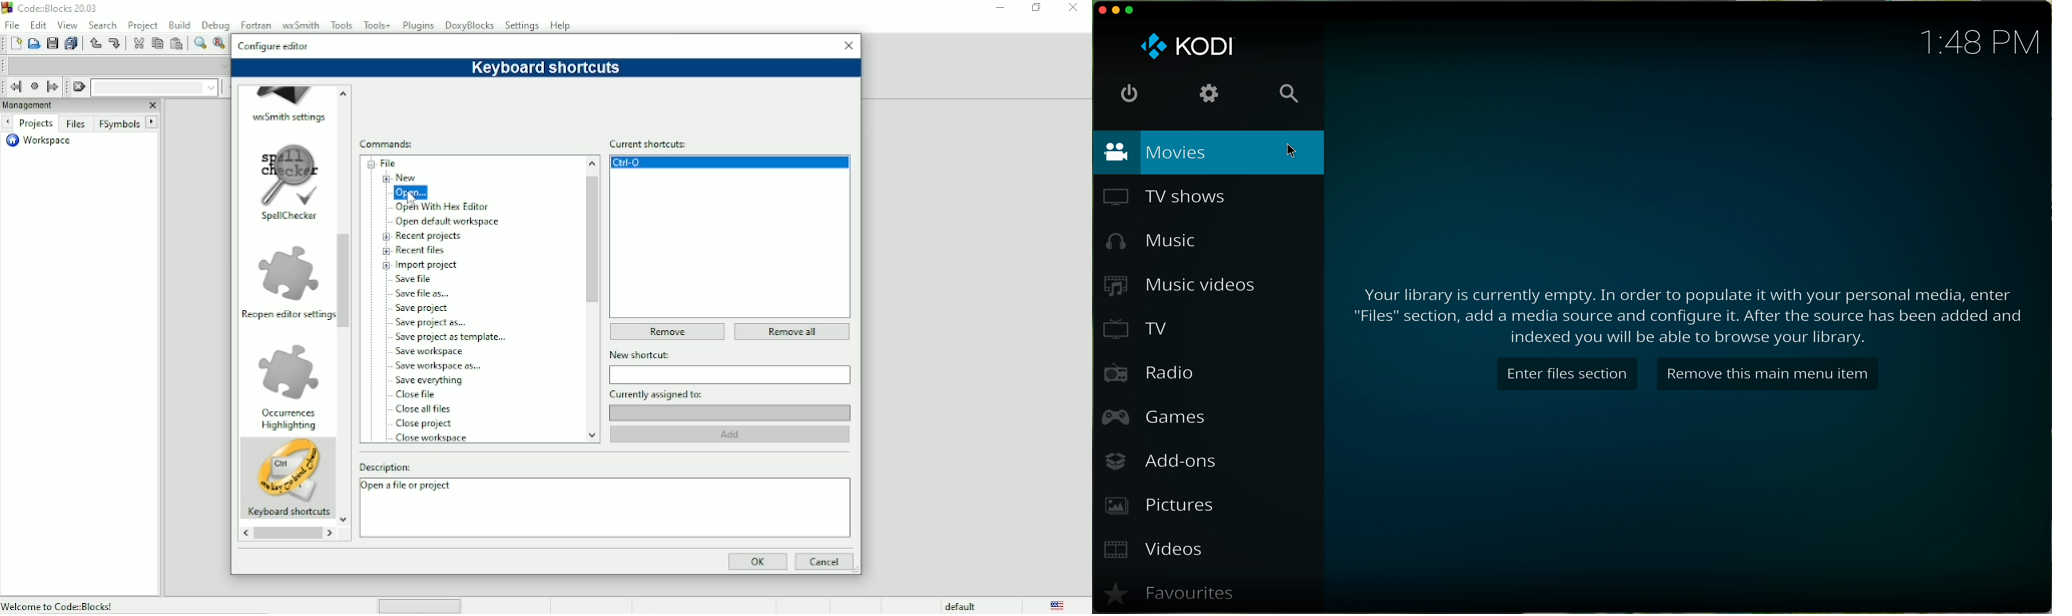  Describe the element at coordinates (451, 222) in the screenshot. I see `Open default workspace` at that location.